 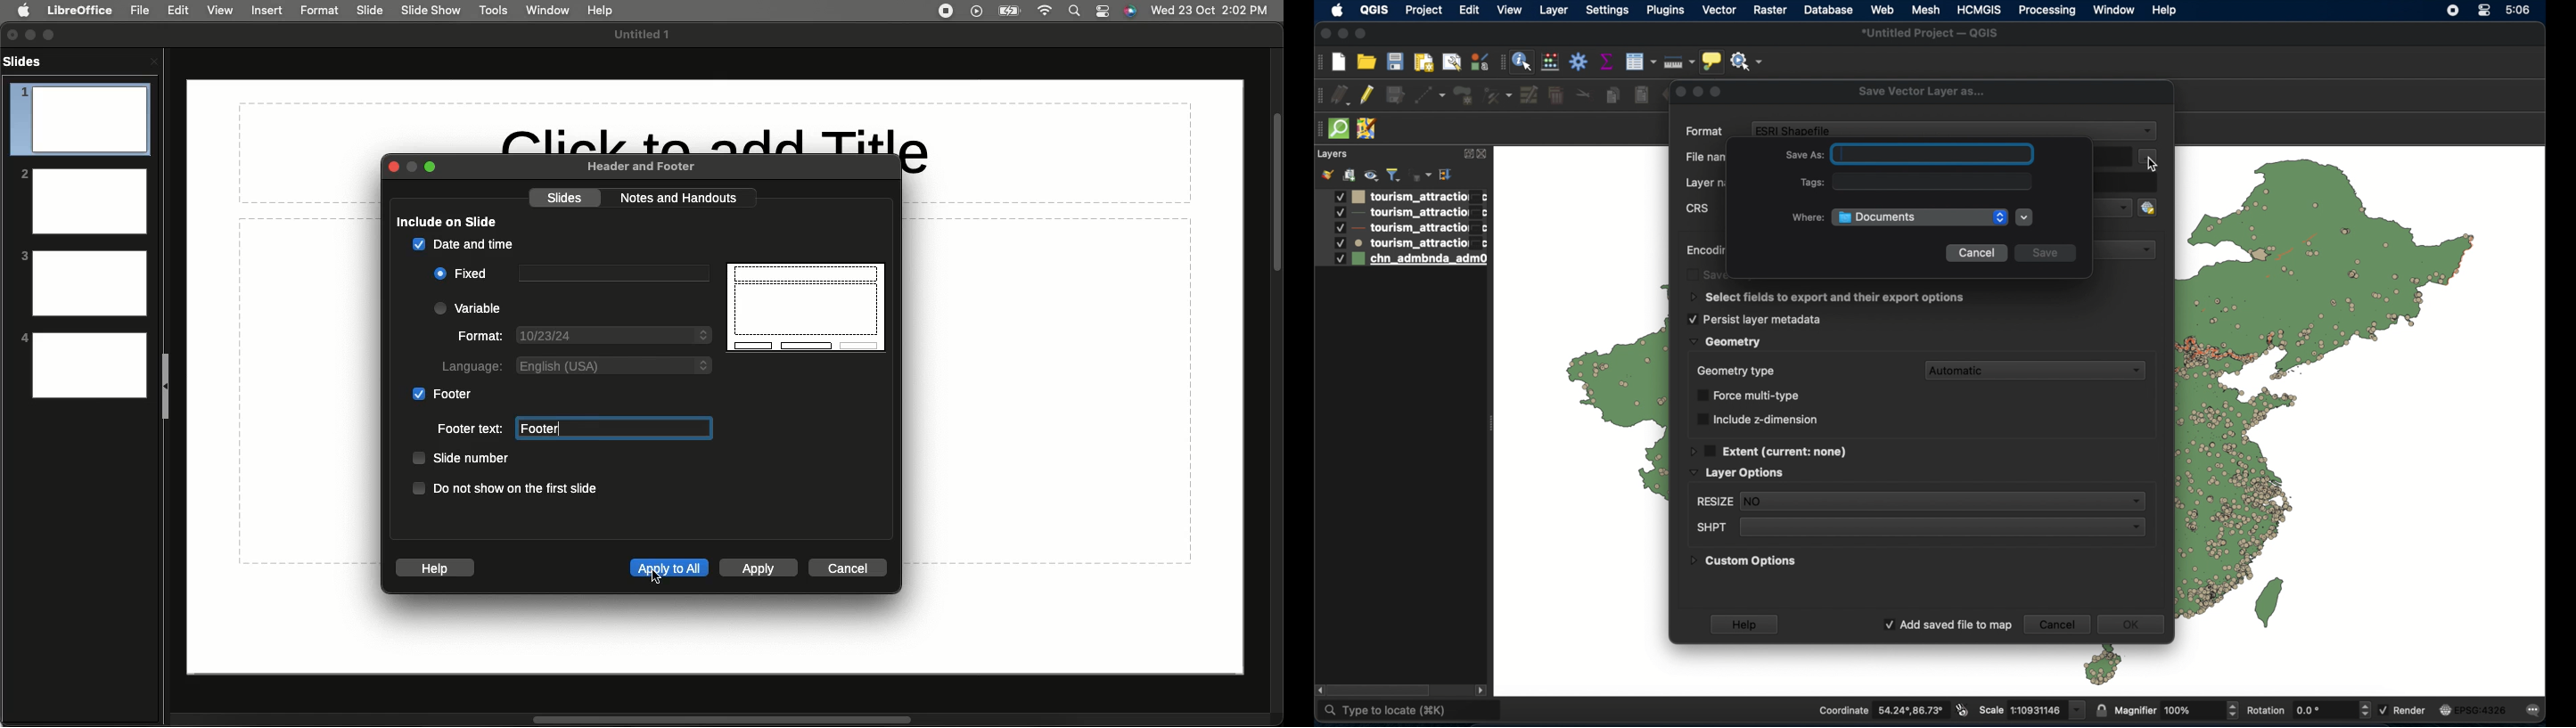 What do you see at coordinates (1327, 174) in the screenshot?
I see `open layer styling panel` at bounding box center [1327, 174].